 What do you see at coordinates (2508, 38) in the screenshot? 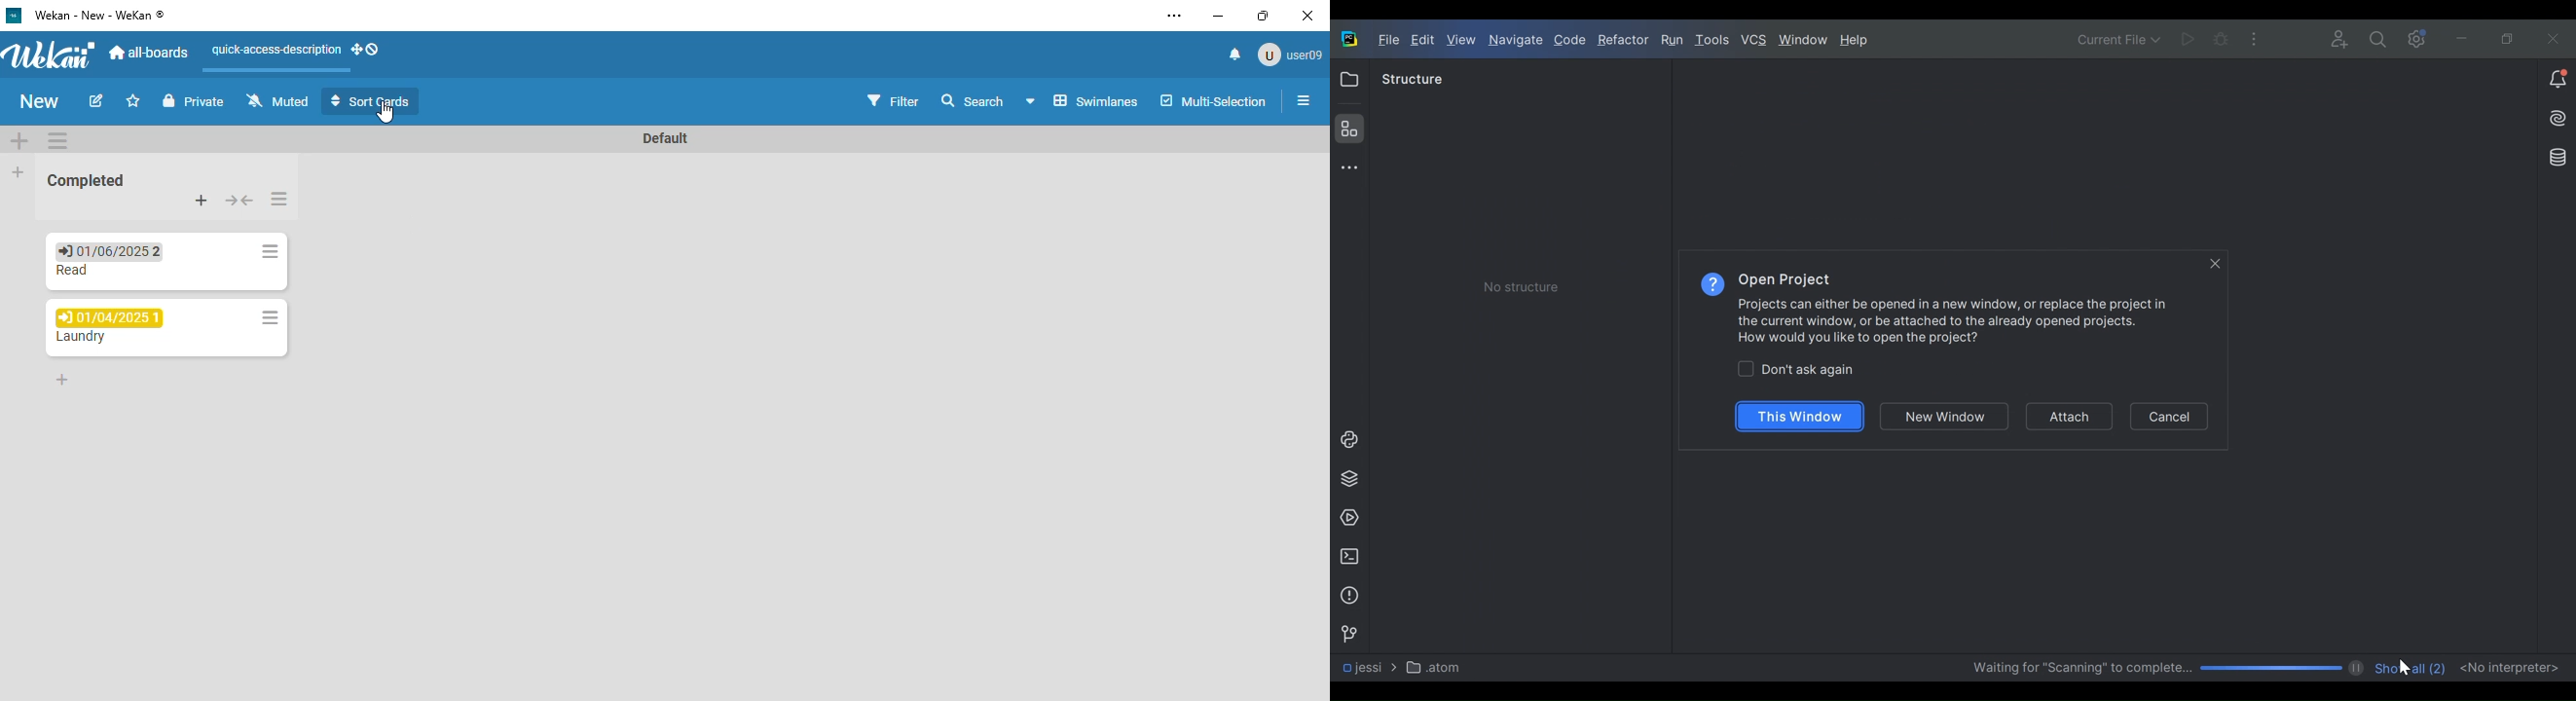
I see `Restore` at bounding box center [2508, 38].